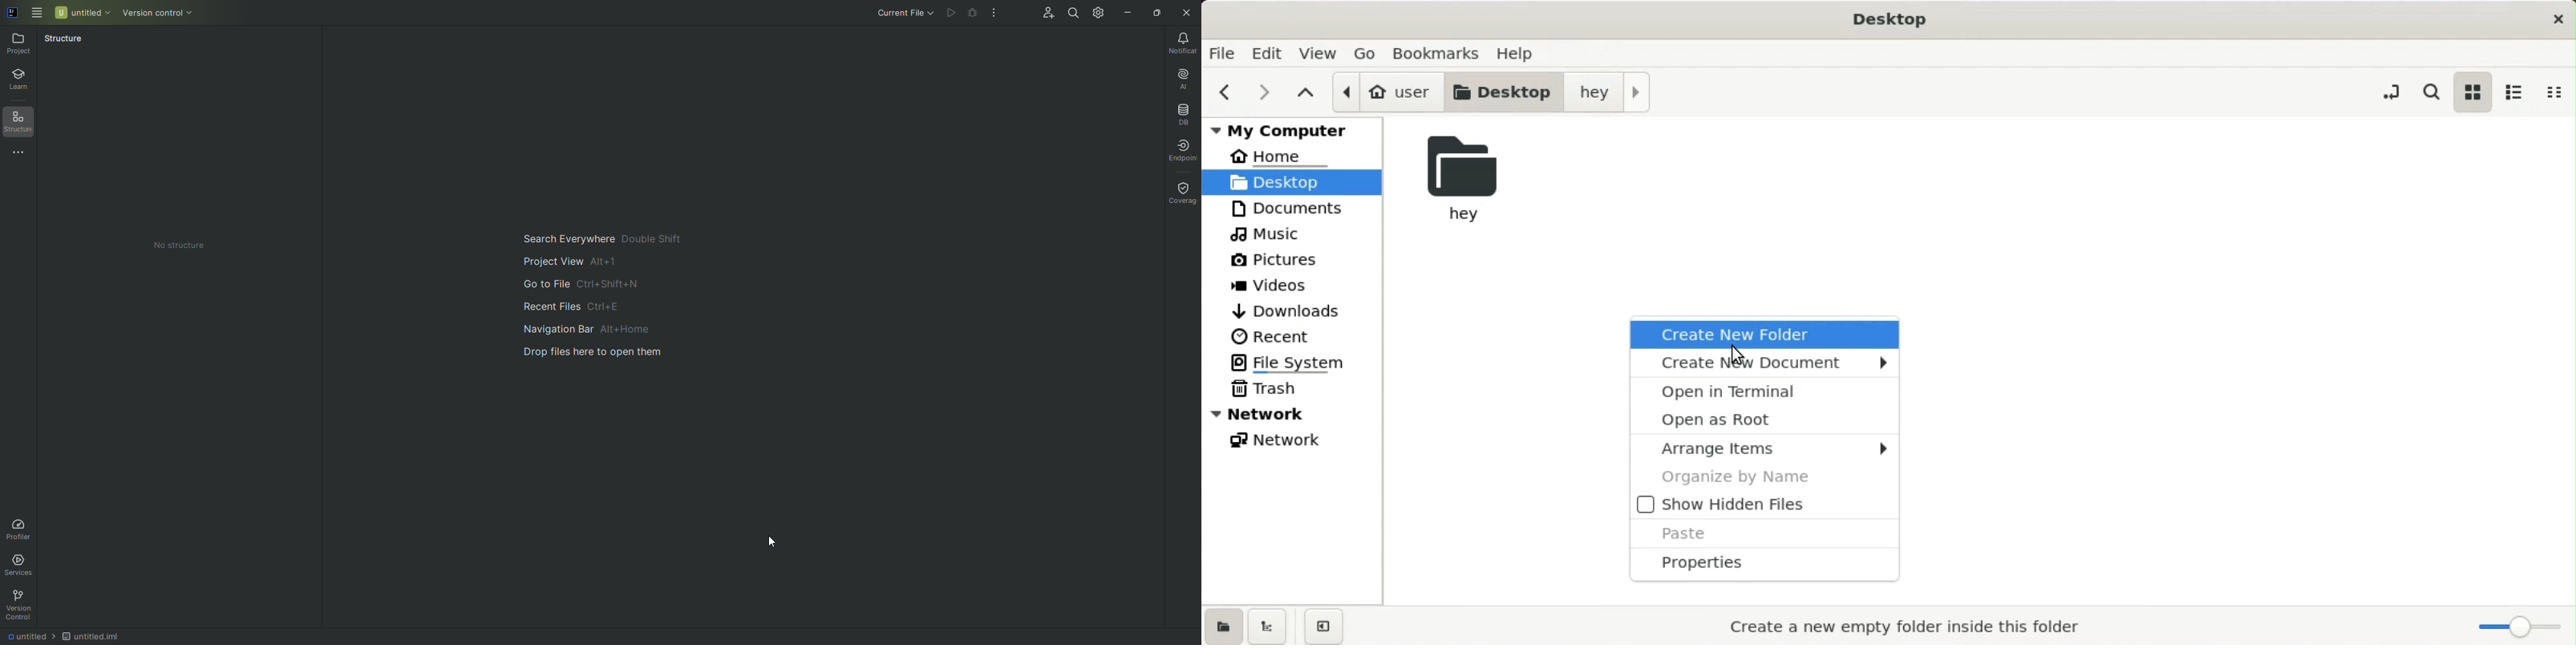 The image size is (2576, 672). I want to click on Main guide to search and navigate files, so click(593, 299).